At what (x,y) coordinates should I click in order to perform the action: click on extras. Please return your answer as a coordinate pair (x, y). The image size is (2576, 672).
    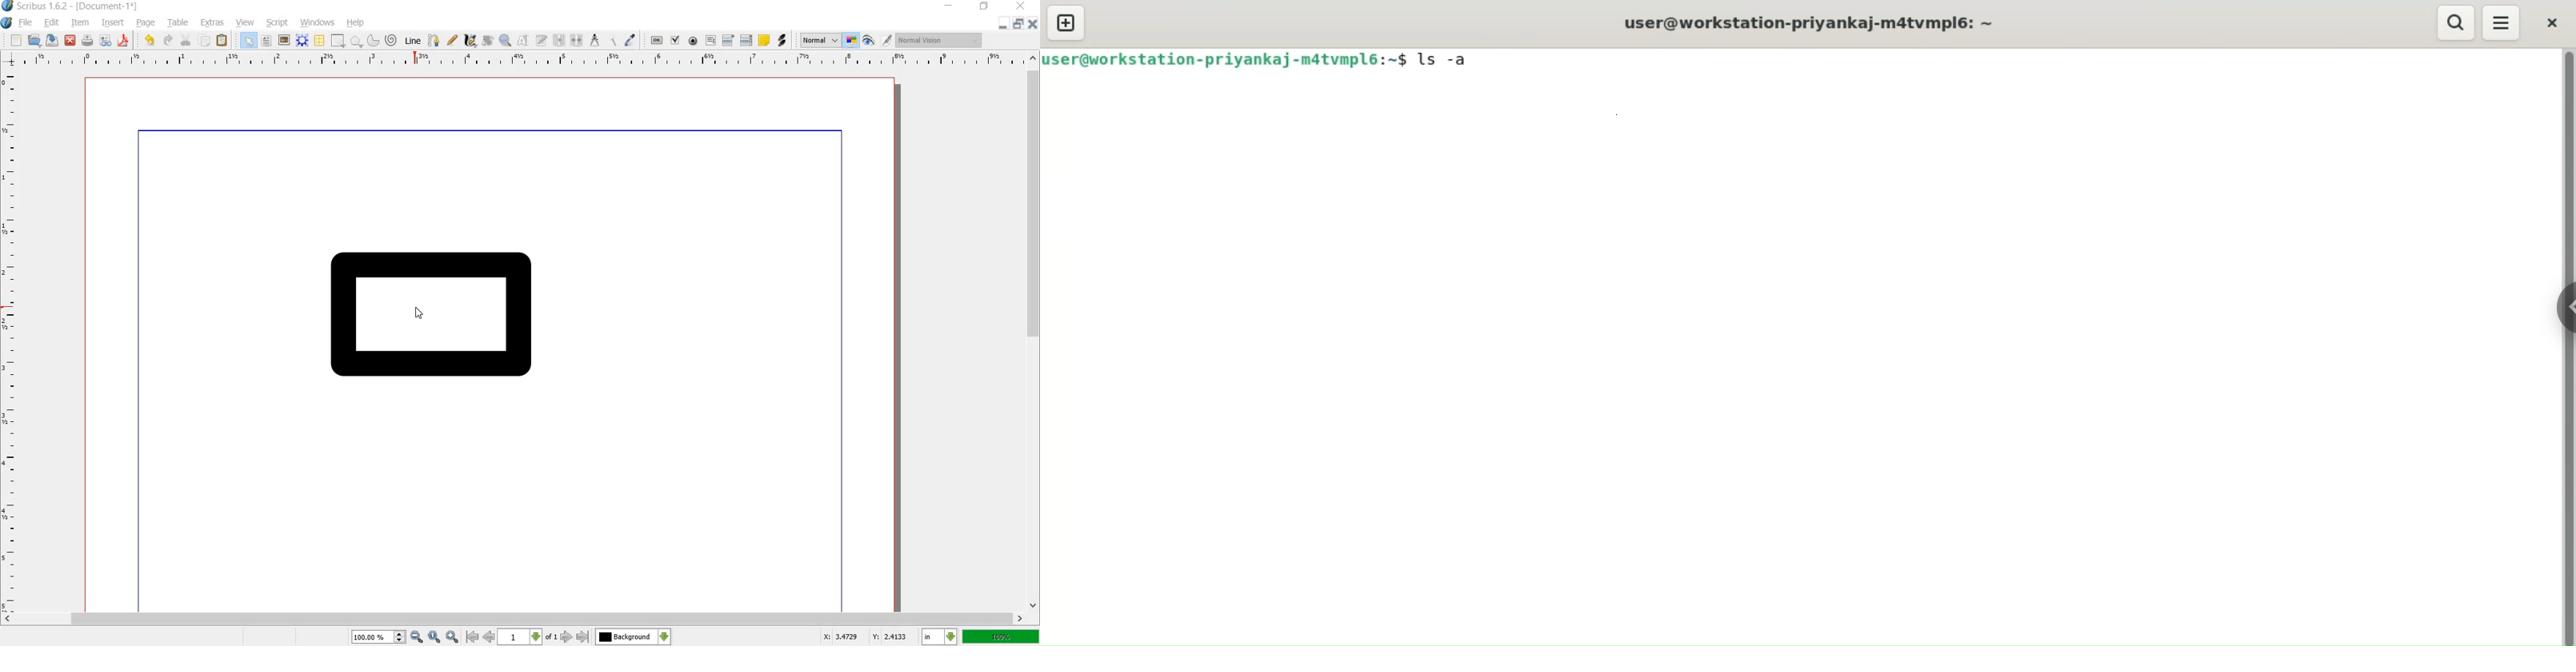
    Looking at the image, I should click on (212, 22).